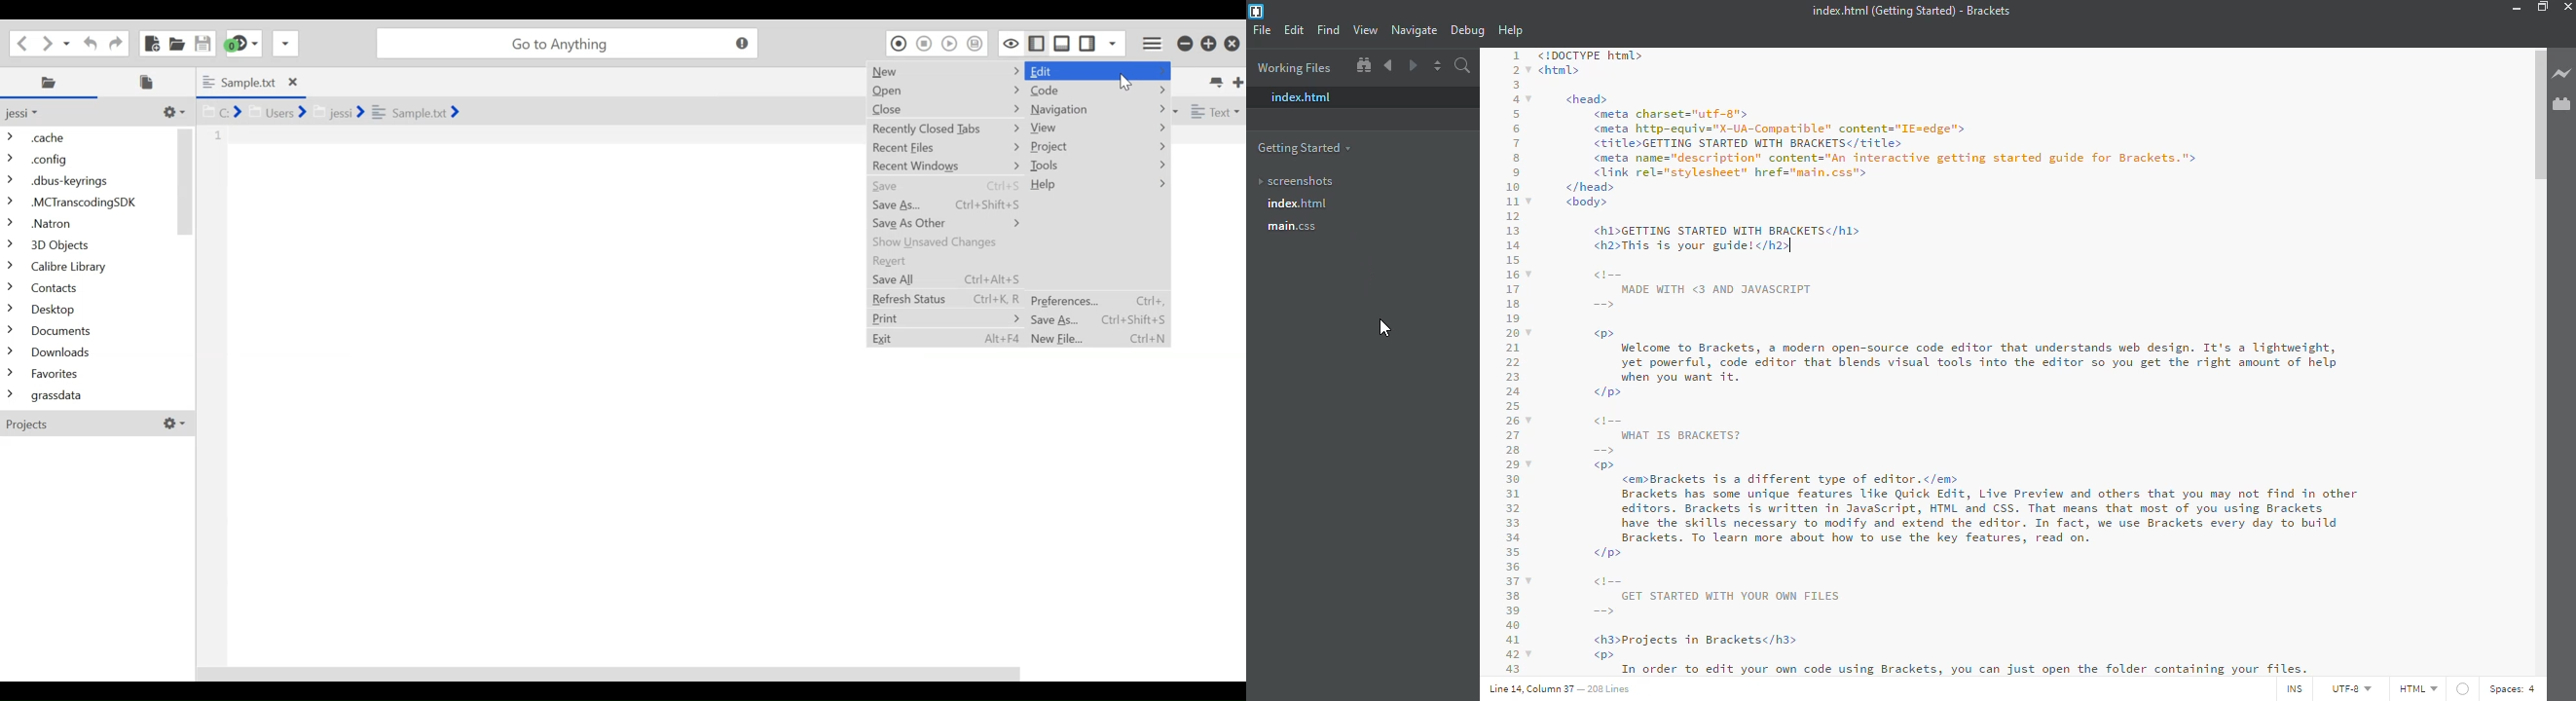 This screenshot has width=2576, height=728. What do you see at coordinates (1096, 319) in the screenshot?
I see `Save As` at bounding box center [1096, 319].